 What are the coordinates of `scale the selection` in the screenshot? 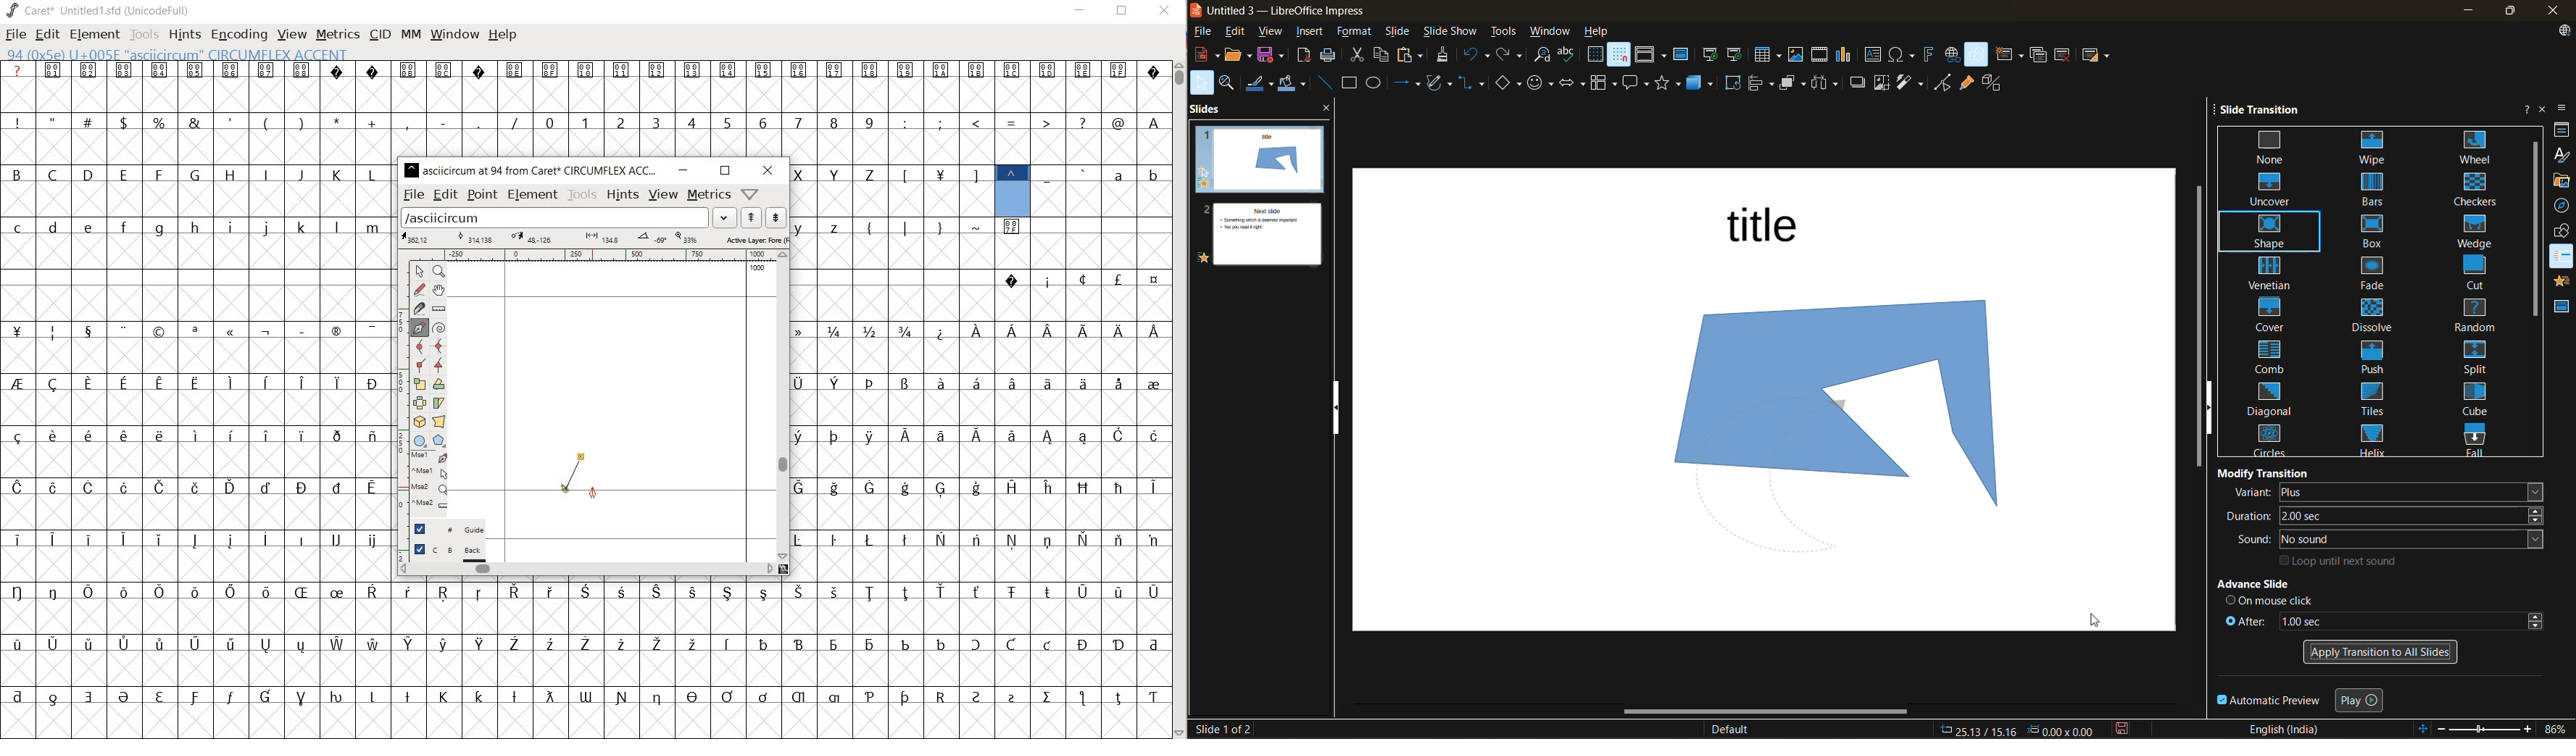 It's located at (419, 384).